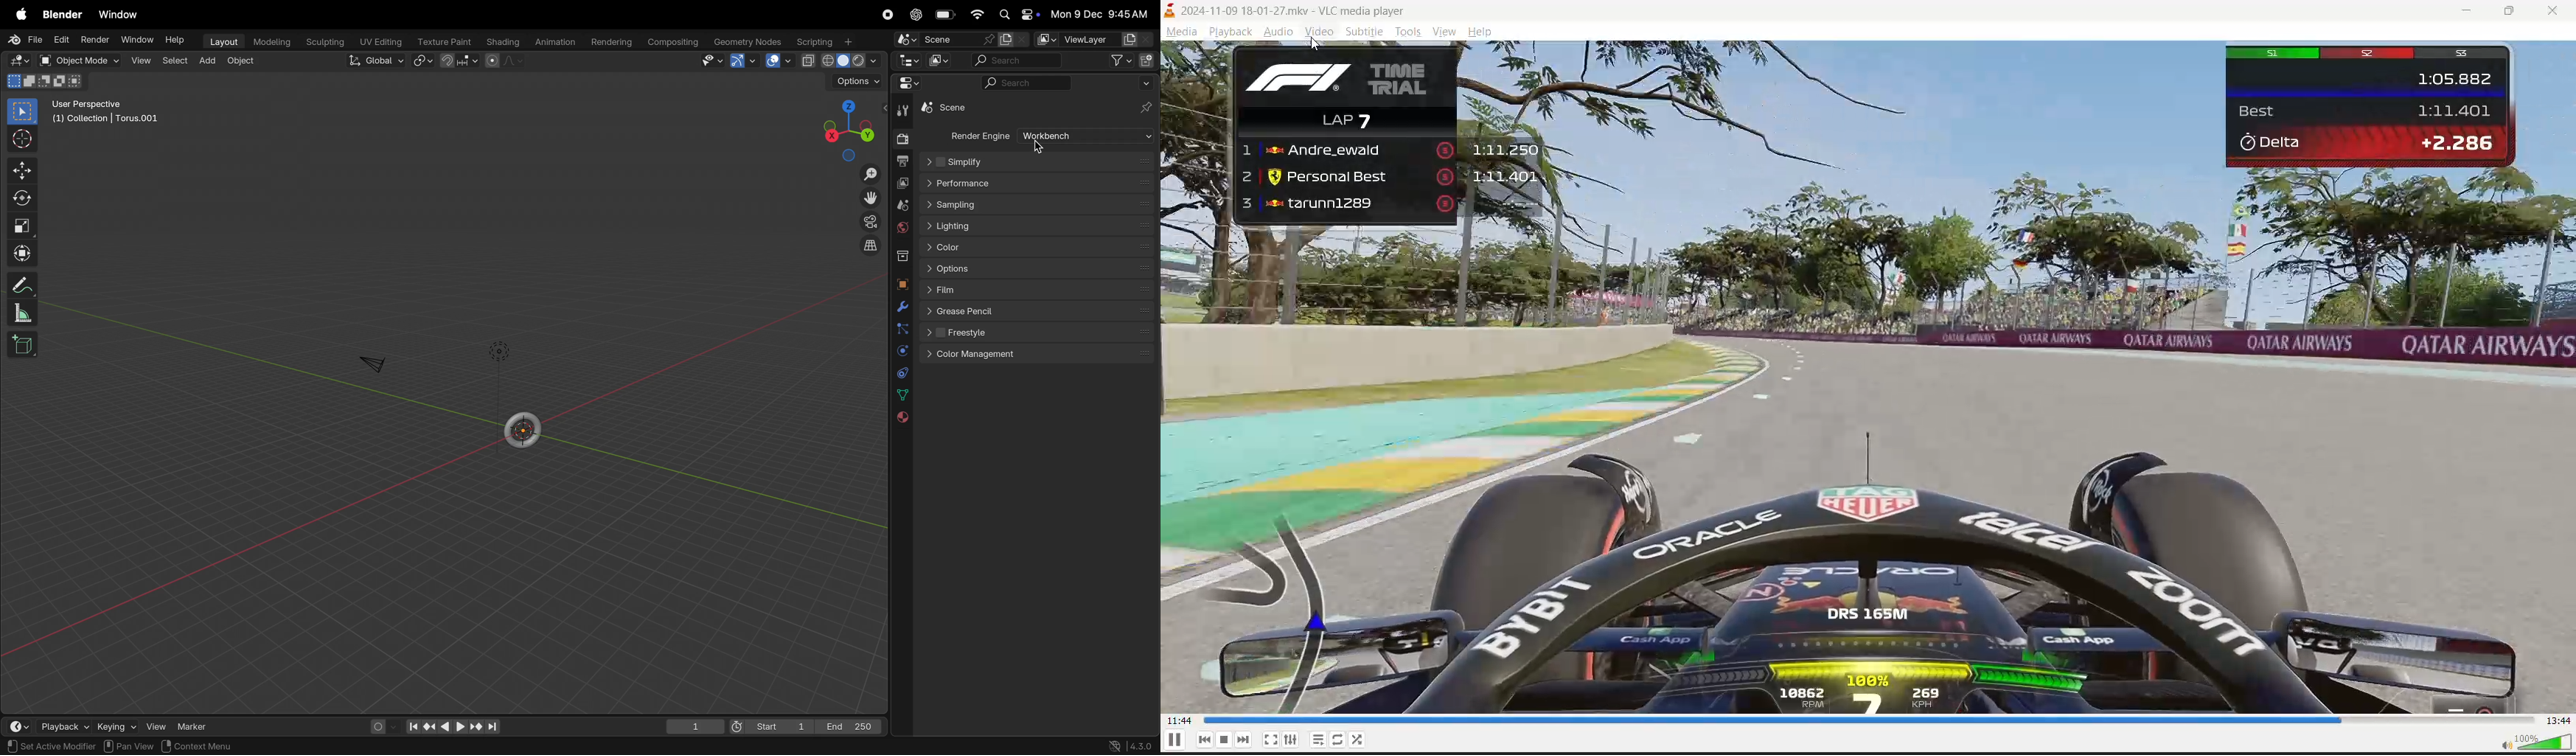  Describe the element at coordinates (1038, 291) in the screenshot. I see `flims` at that location.